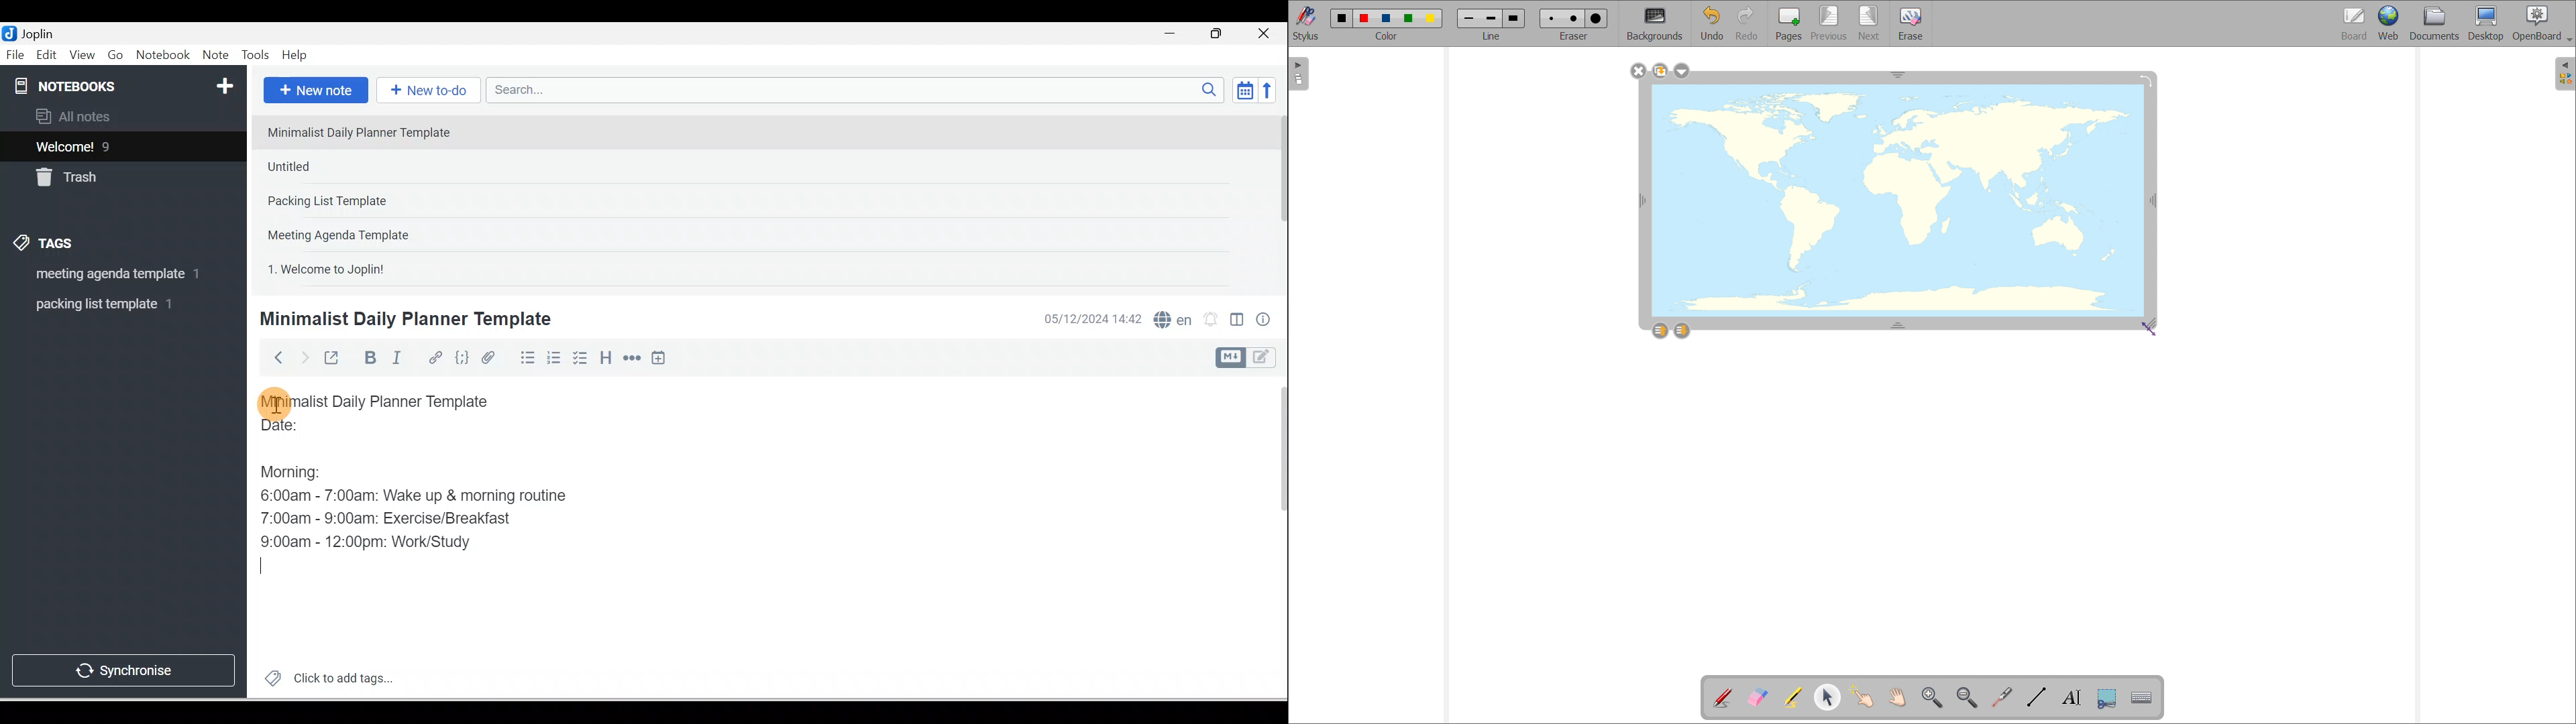  Describe the element at coordinates (2141, 698) in the screenshot. I see `virtual keyboard` at that location.